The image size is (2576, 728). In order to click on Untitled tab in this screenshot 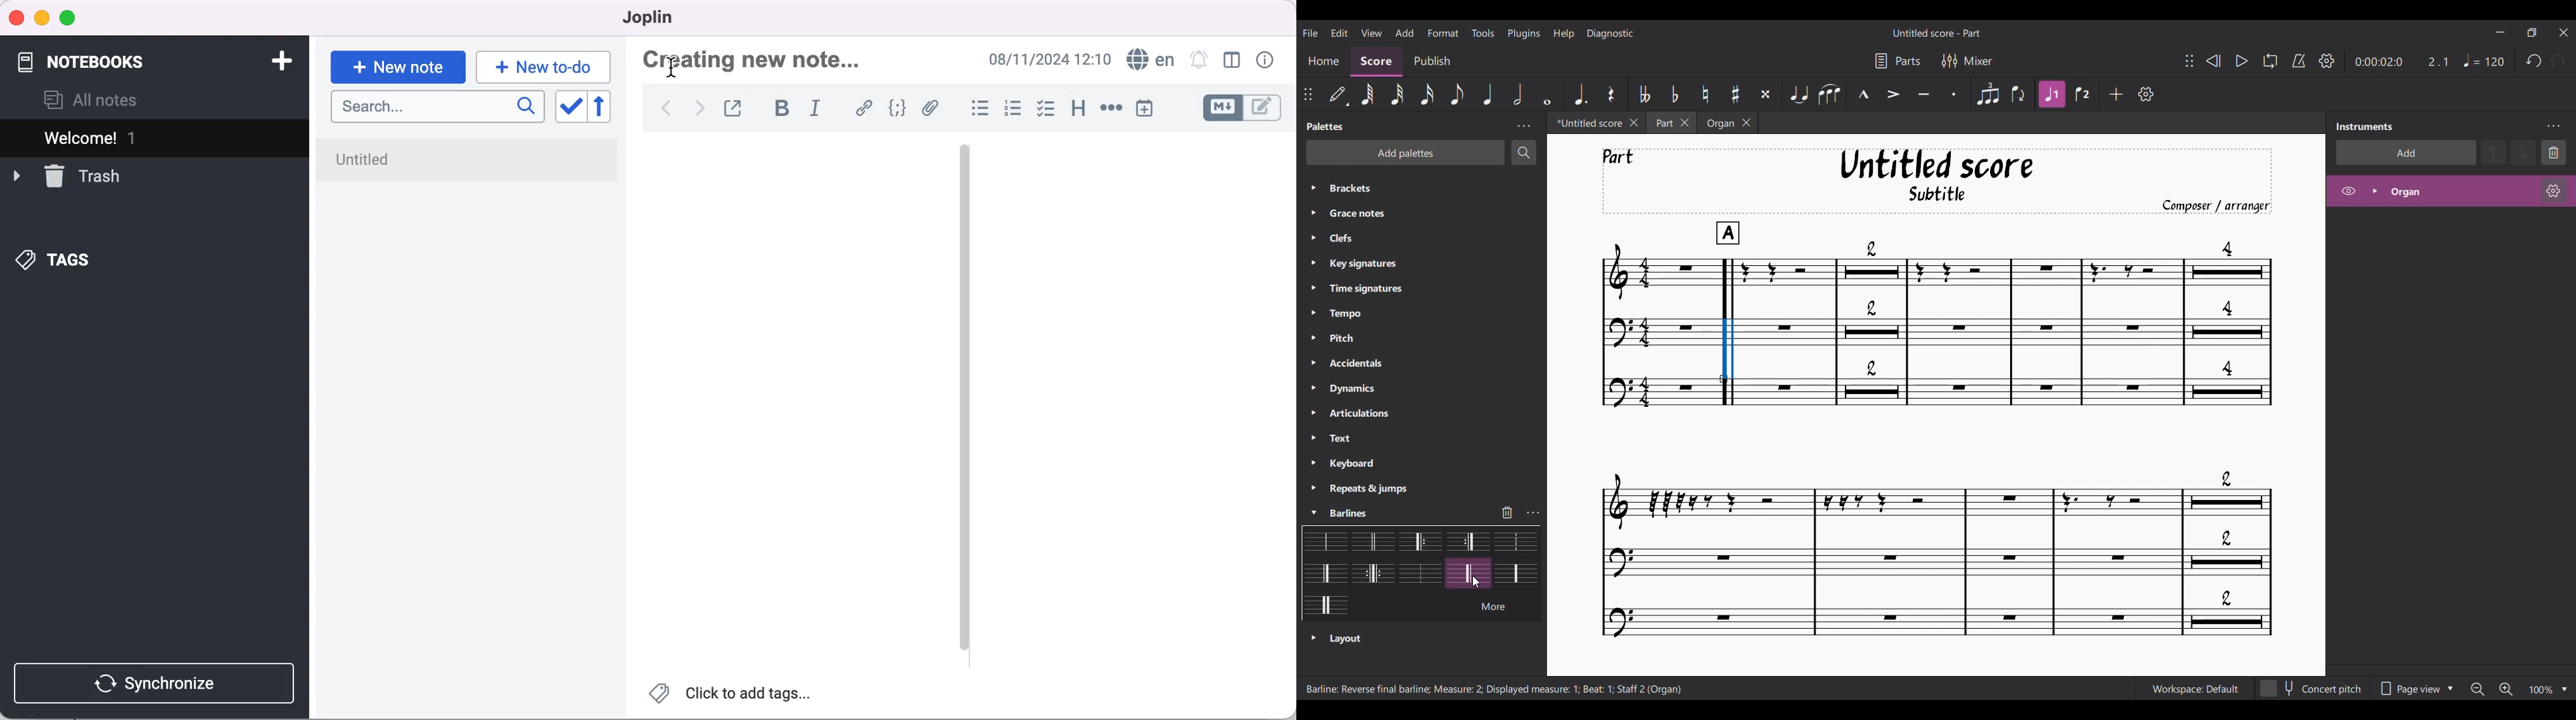, I will do `click(1586, 123)`.